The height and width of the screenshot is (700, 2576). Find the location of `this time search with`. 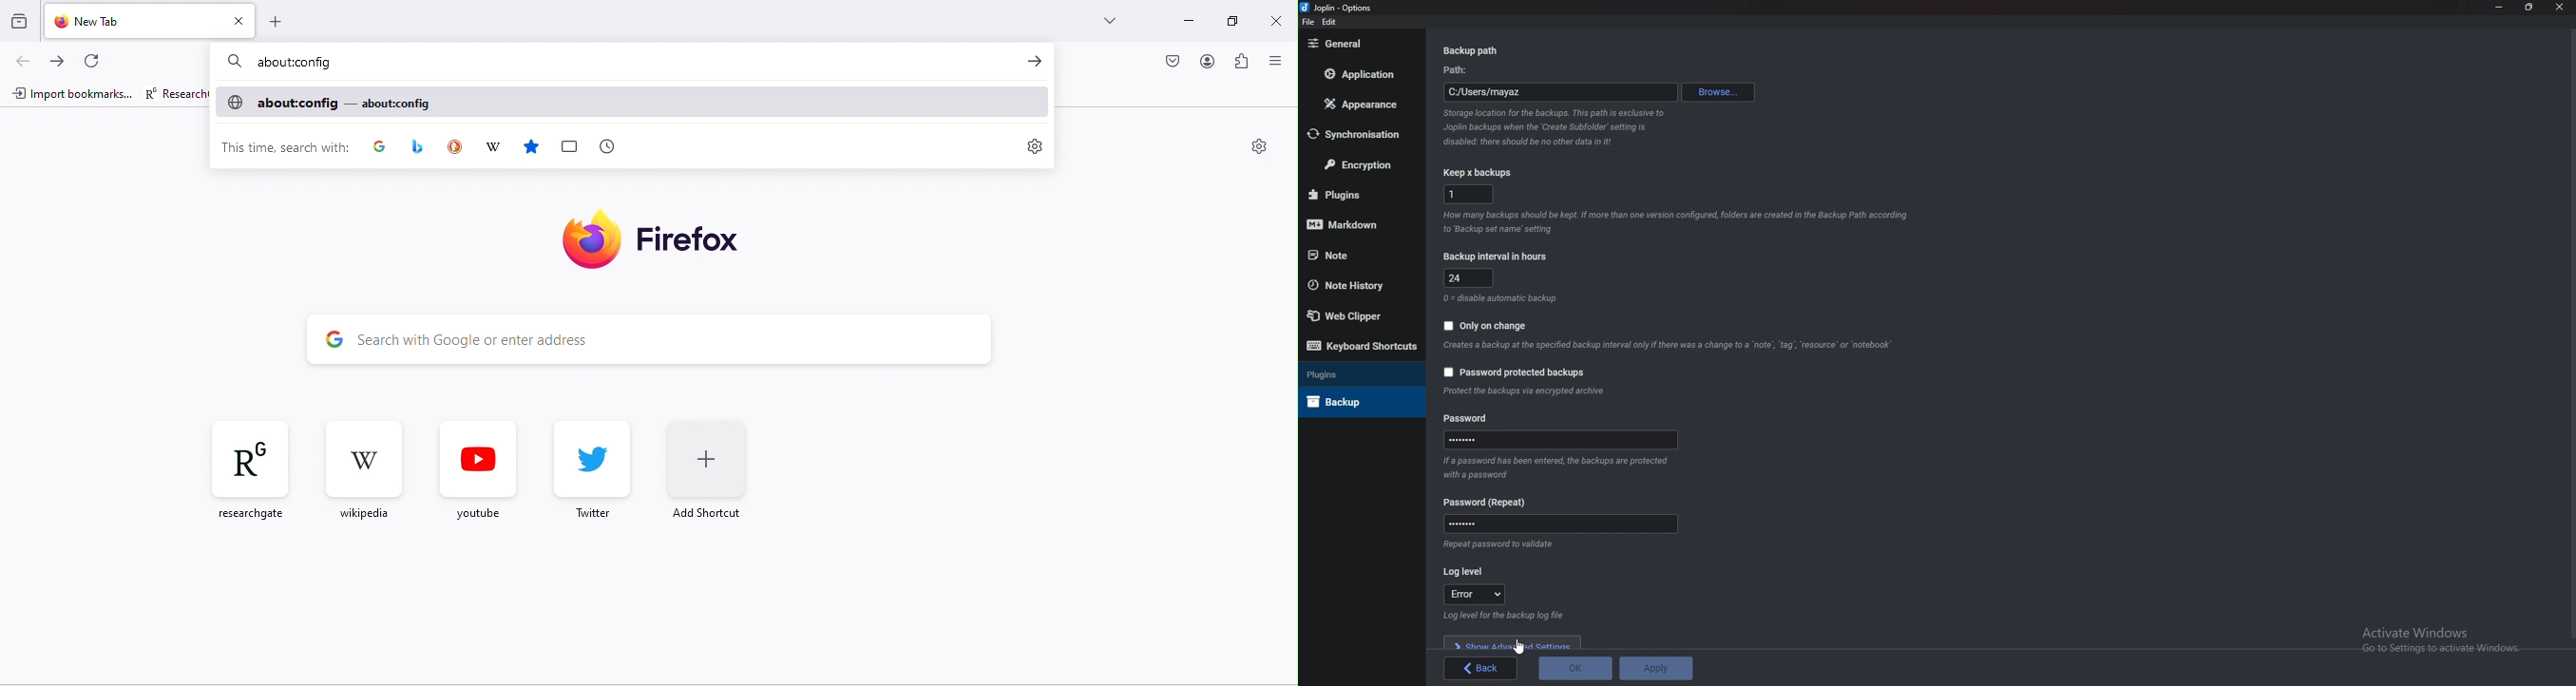

this time search with is located at coordinates (283, 149).